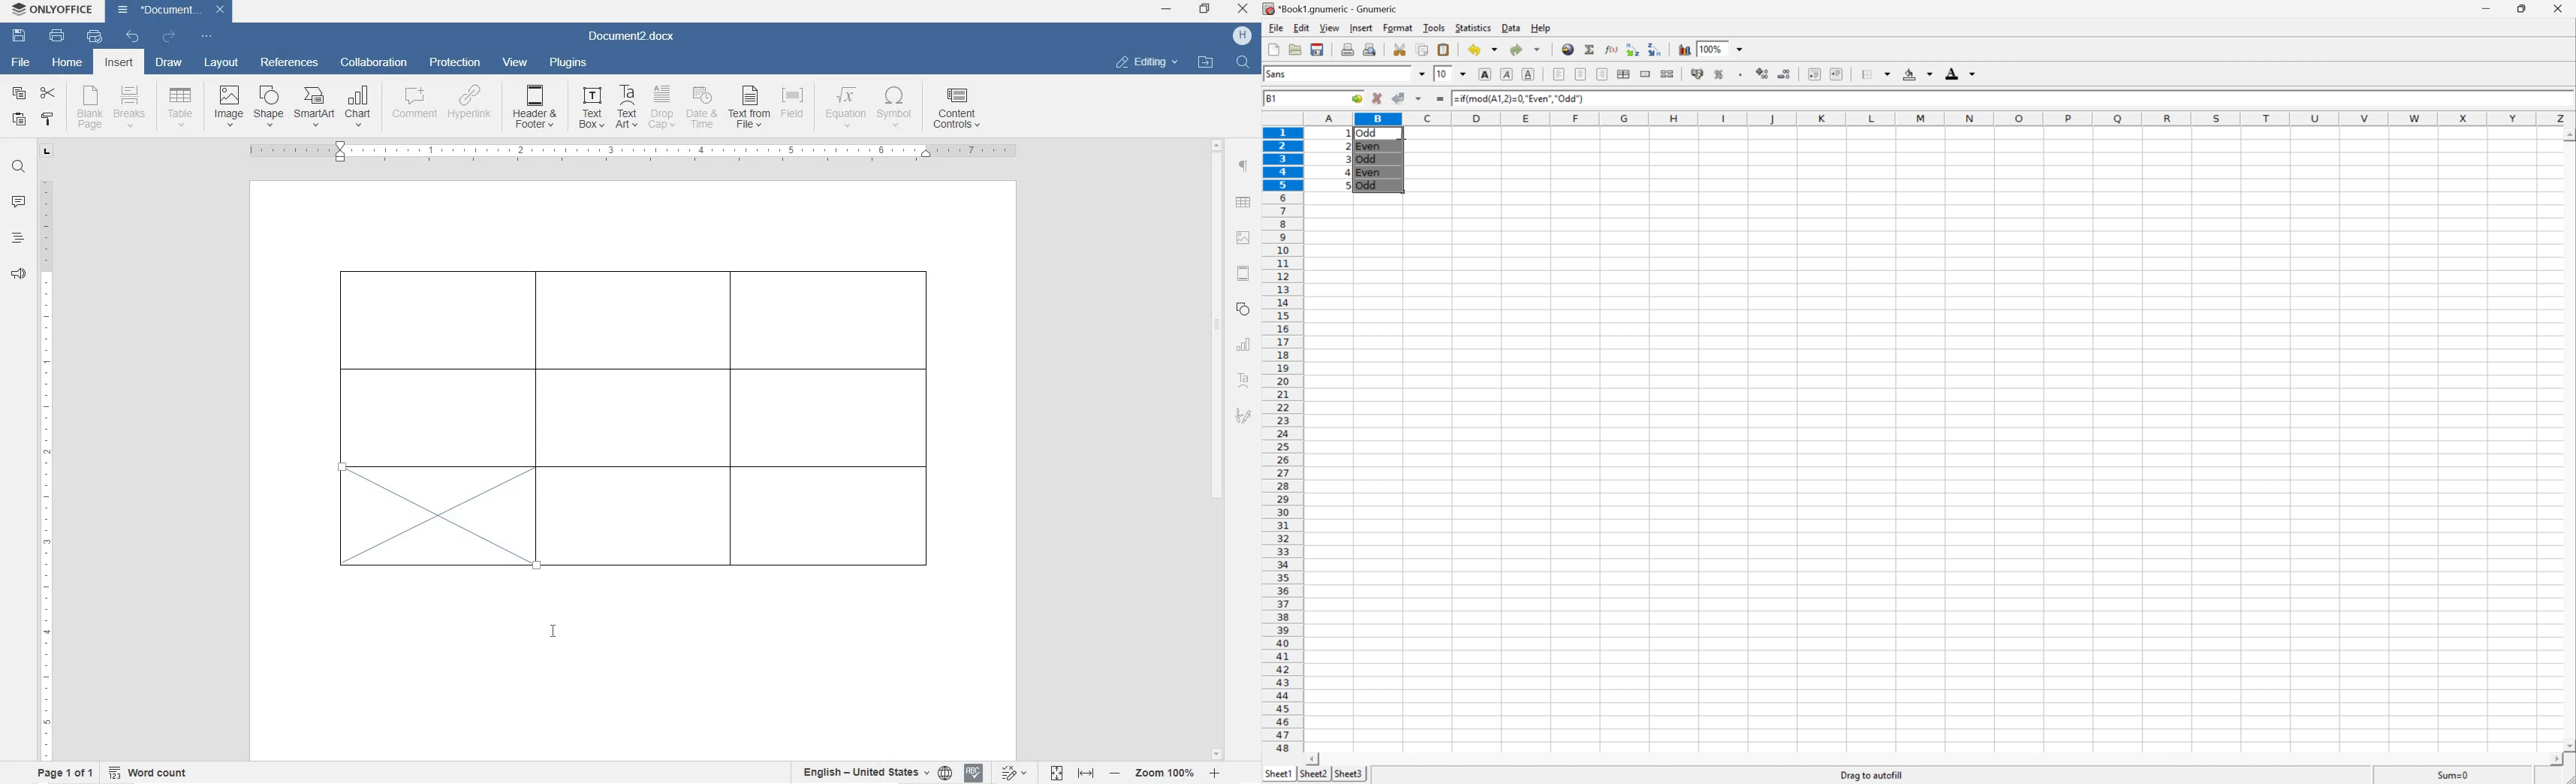 Image resolution: width=2576 pixels, height=784 pixels. I want to click on Drop Down, so click(1423, 73).